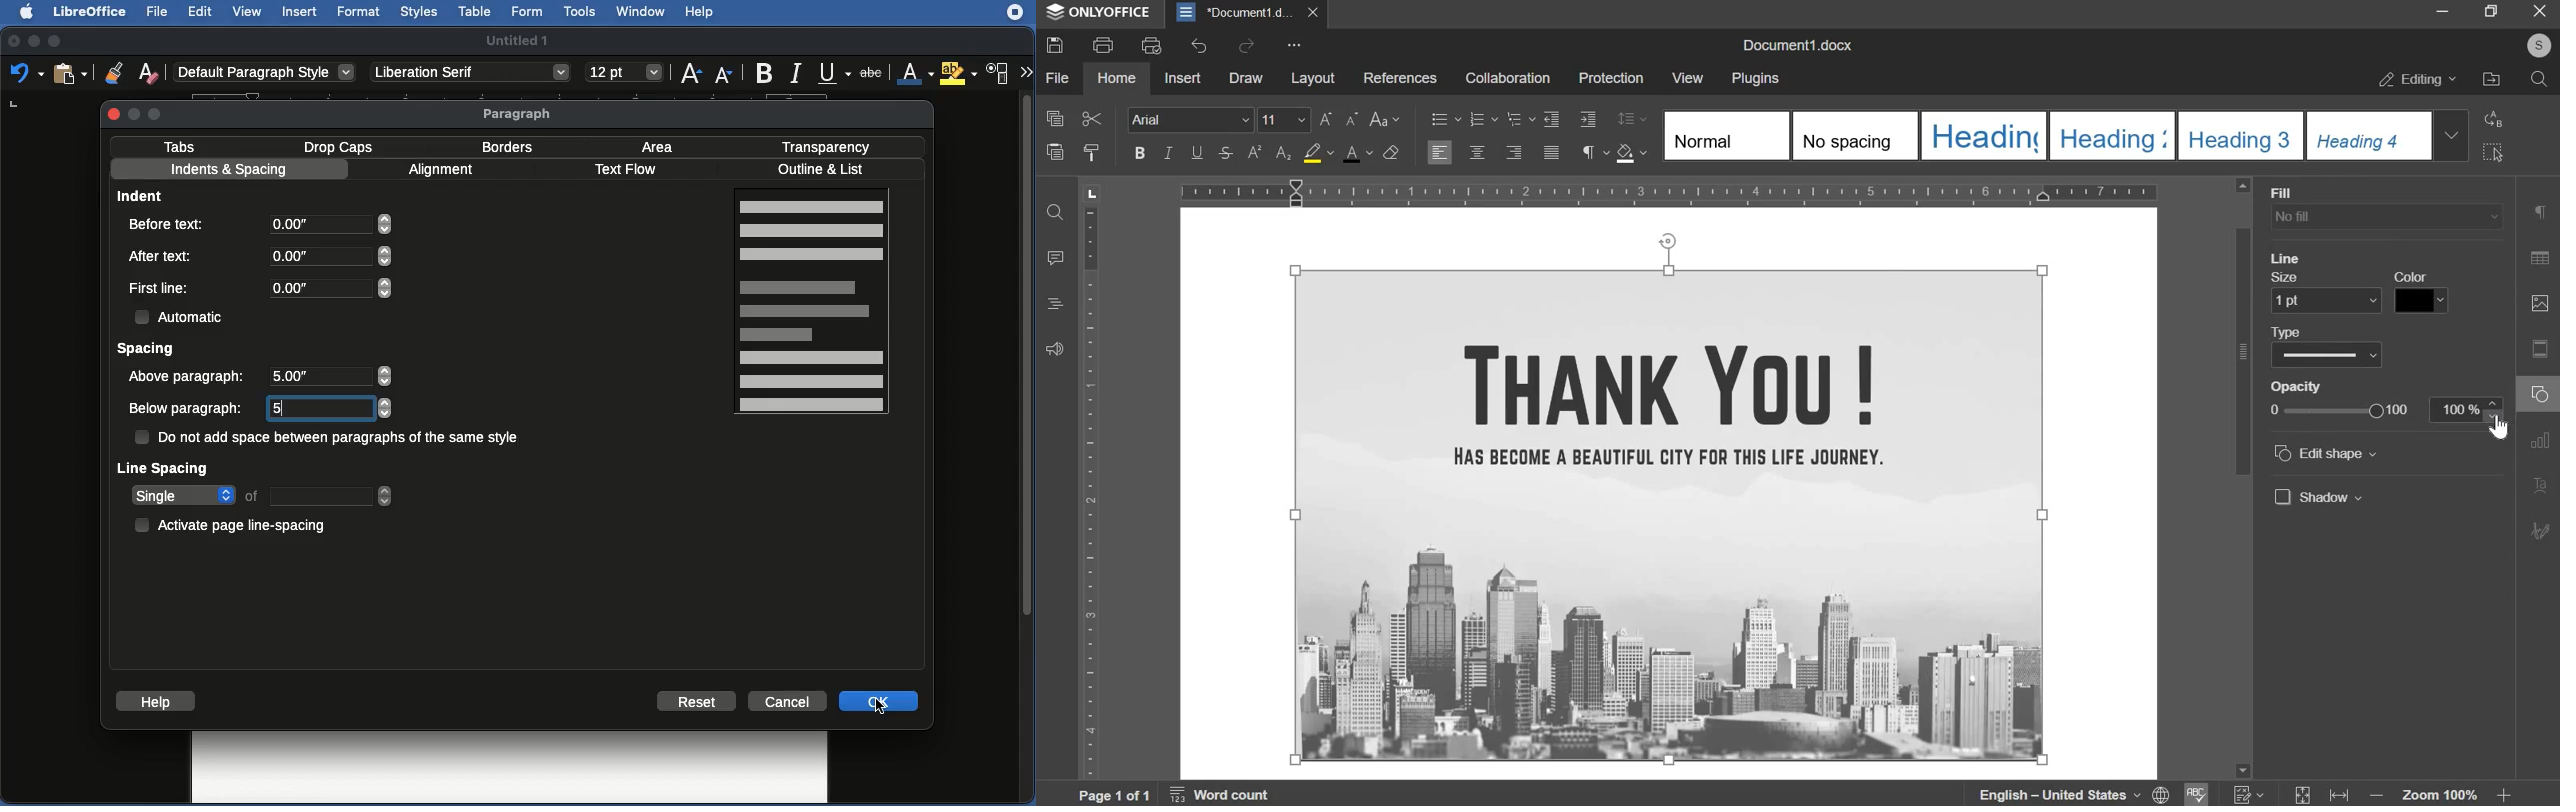 Image resolution: width=2576 pixels, height=812 pixels. I want to click on Above paragraph, so click(189, 376).